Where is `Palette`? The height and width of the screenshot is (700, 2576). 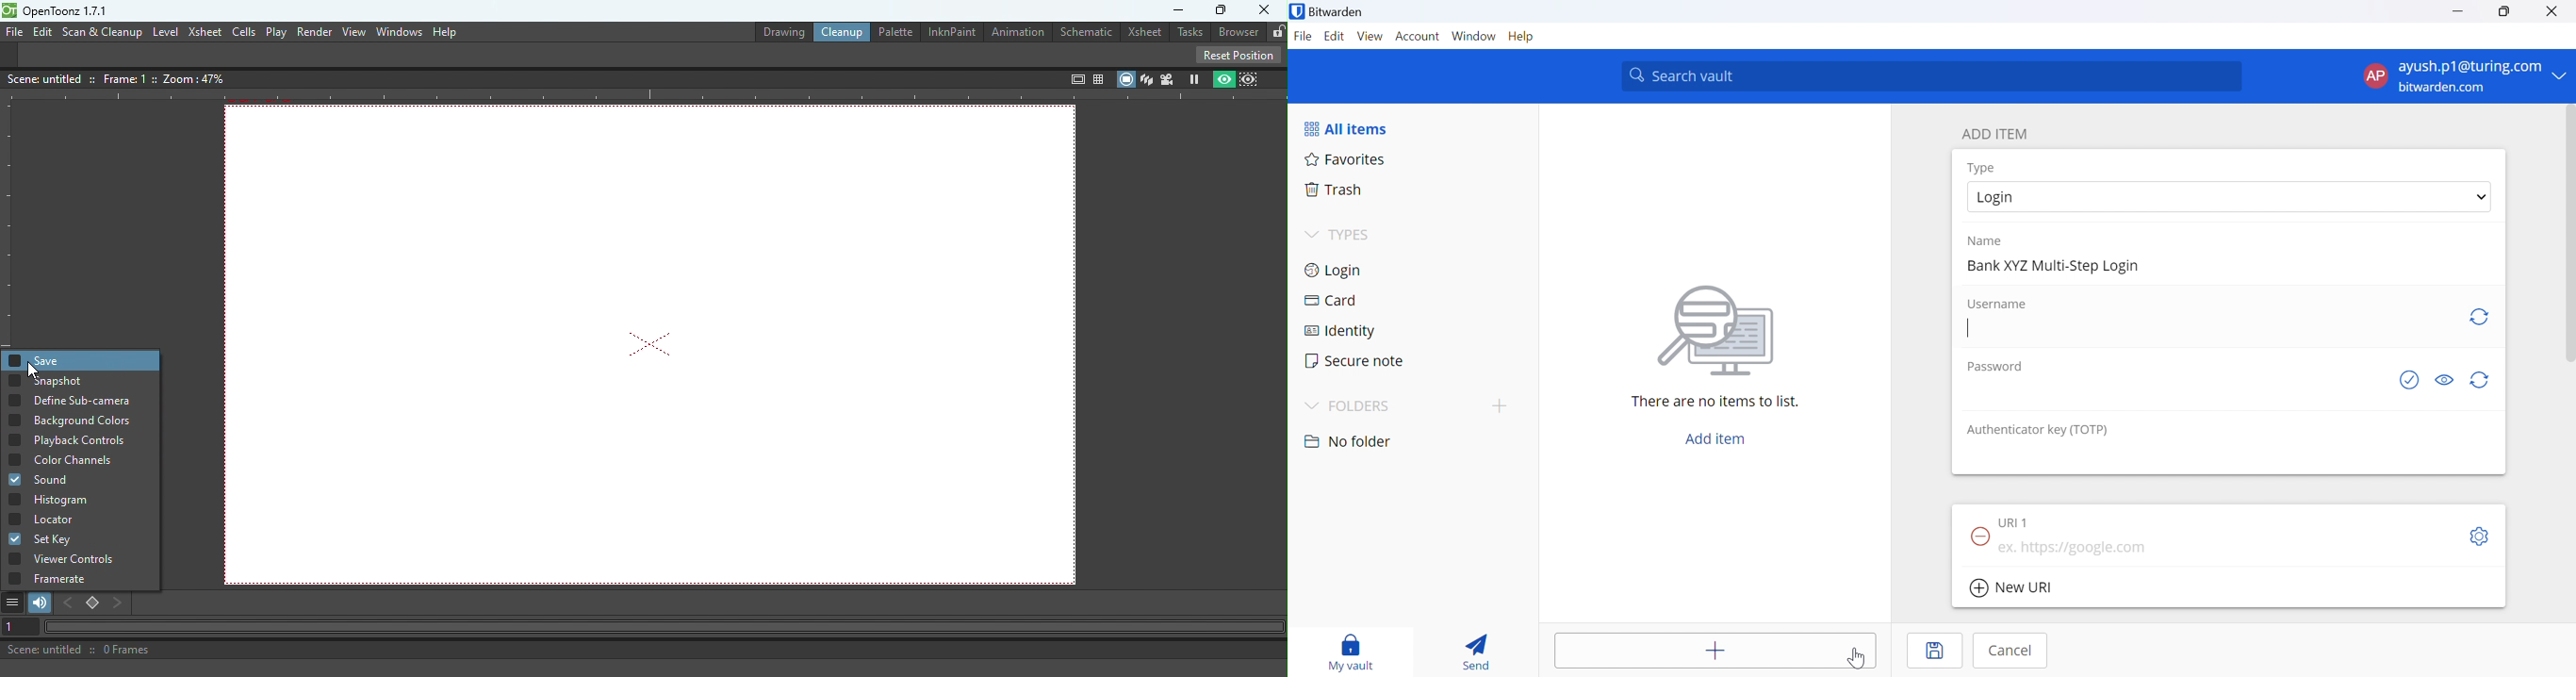 Palette is located at coordinates (894, 31).